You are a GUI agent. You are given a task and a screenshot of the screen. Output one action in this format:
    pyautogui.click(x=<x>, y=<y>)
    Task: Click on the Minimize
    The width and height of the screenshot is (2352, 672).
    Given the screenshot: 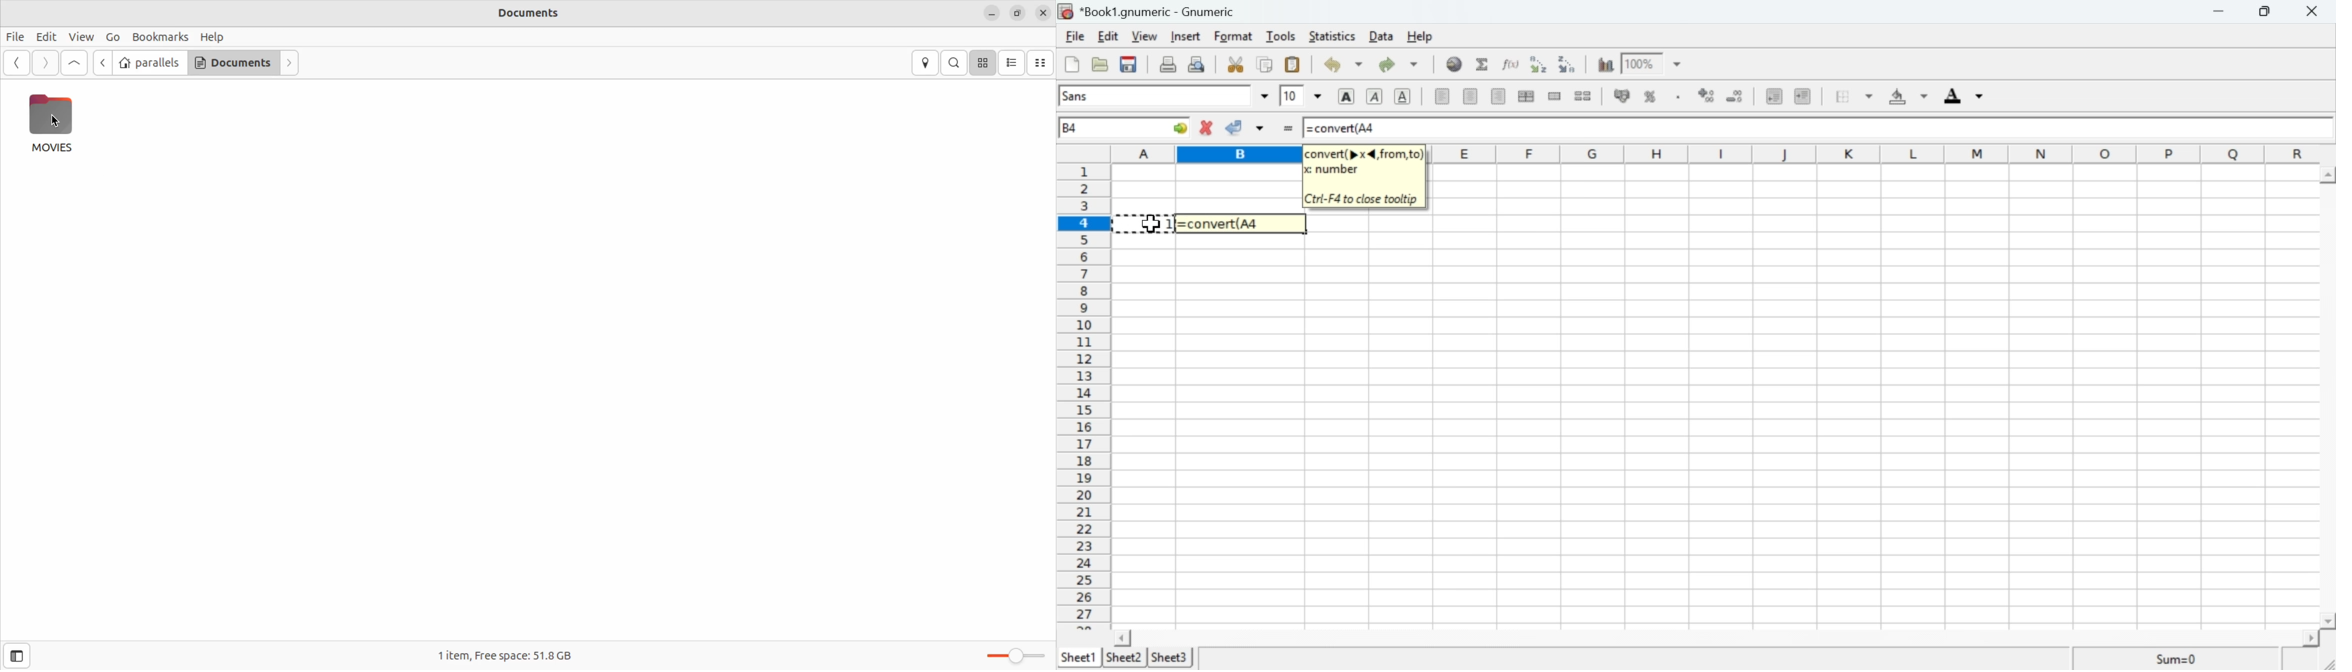 What is the action you would take?
    pyautogui.click(x=2220, y=11)
    